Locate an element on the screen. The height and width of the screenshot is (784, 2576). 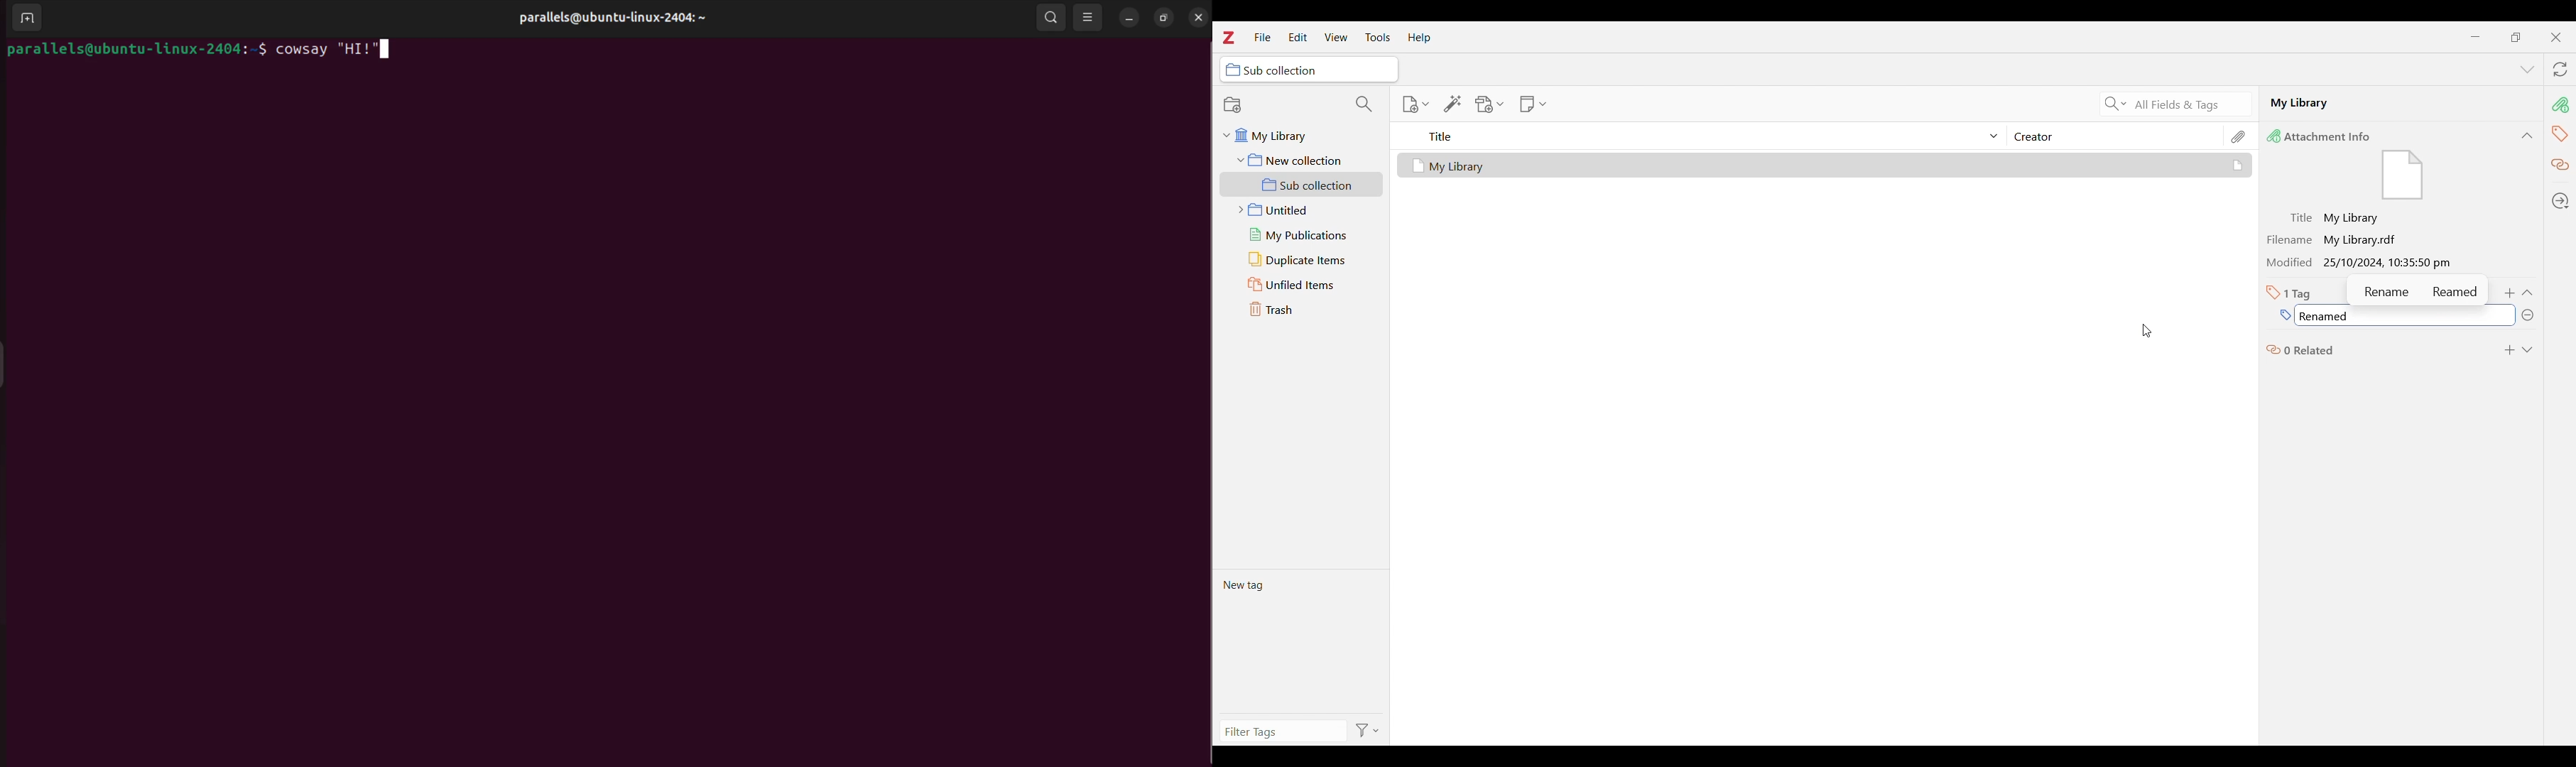
Name of selected file is located at coordinates (2384, 102).